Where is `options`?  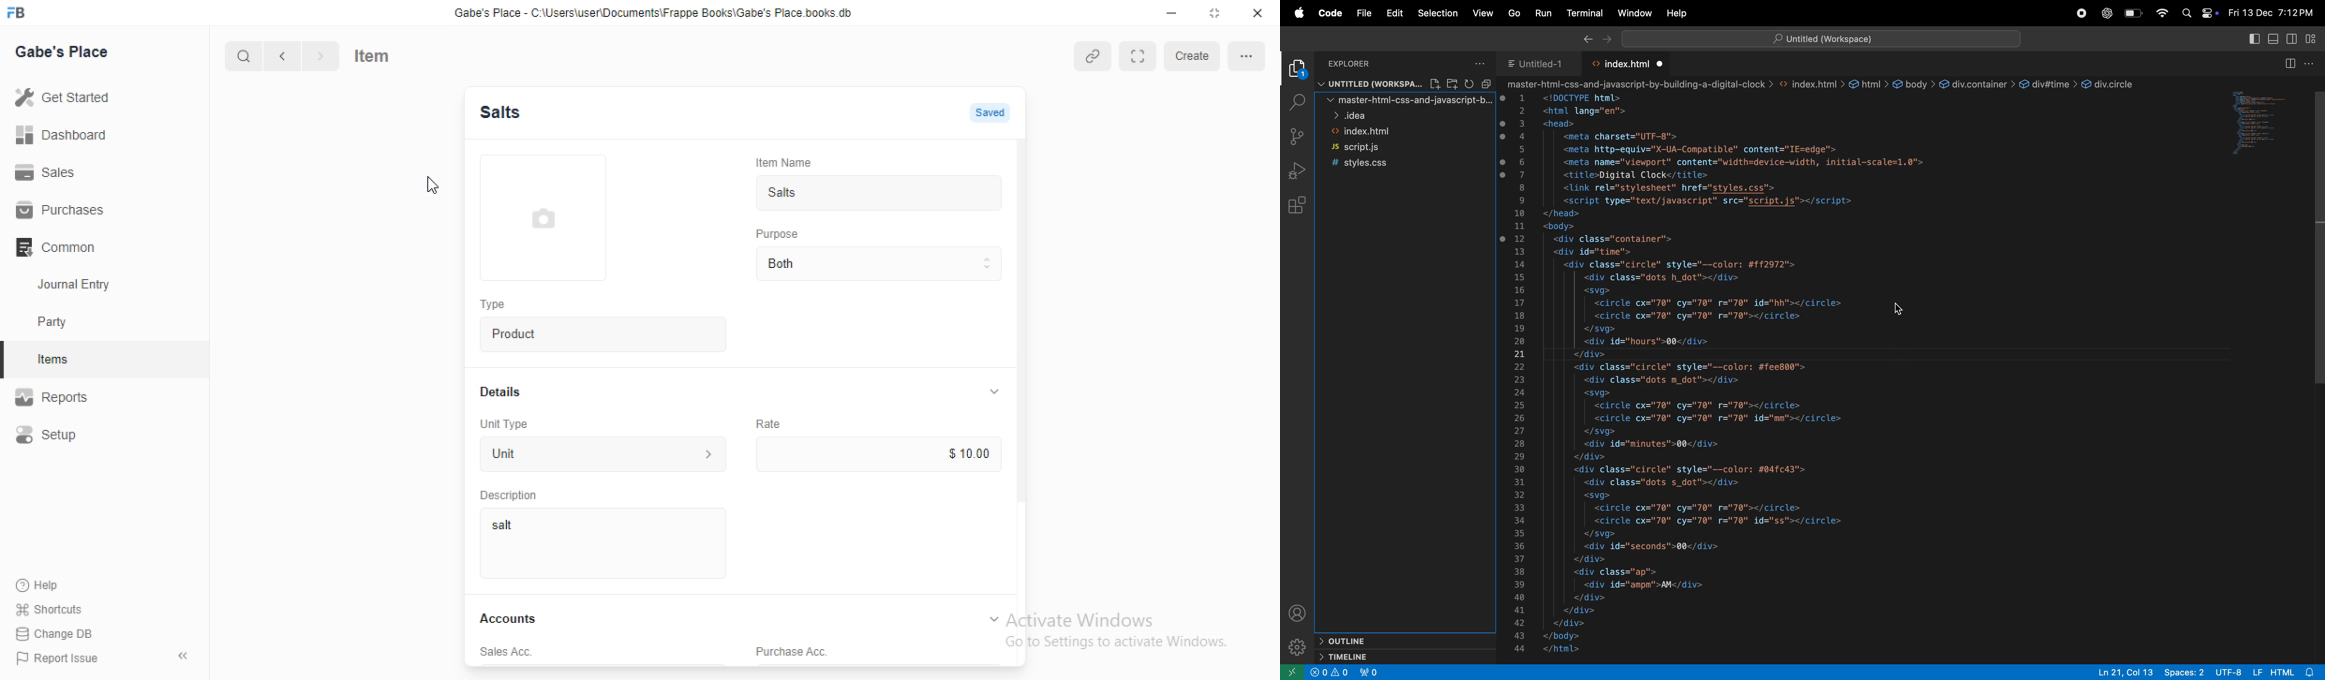
options is located at coordinates (1247, 55).